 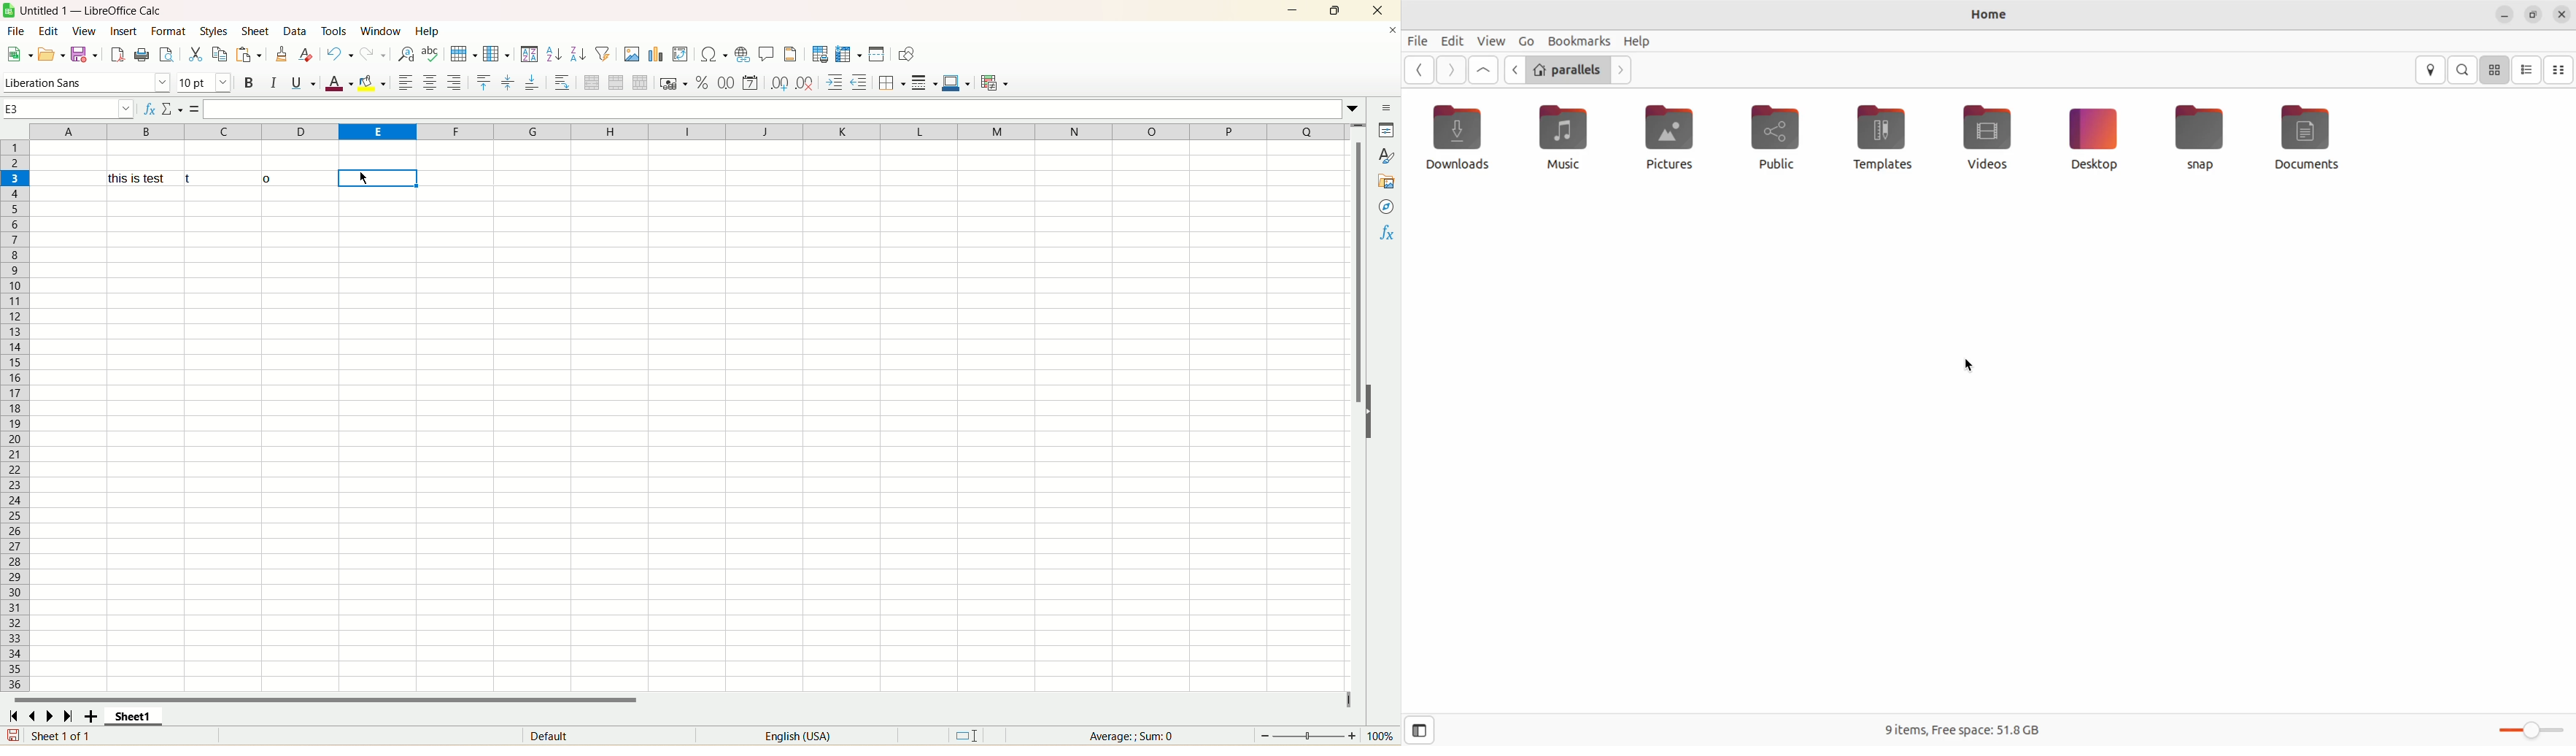 What do you see at coordinates (1385, 237) in the screenshot?
I see `function` at bounding box center [1385, 237].